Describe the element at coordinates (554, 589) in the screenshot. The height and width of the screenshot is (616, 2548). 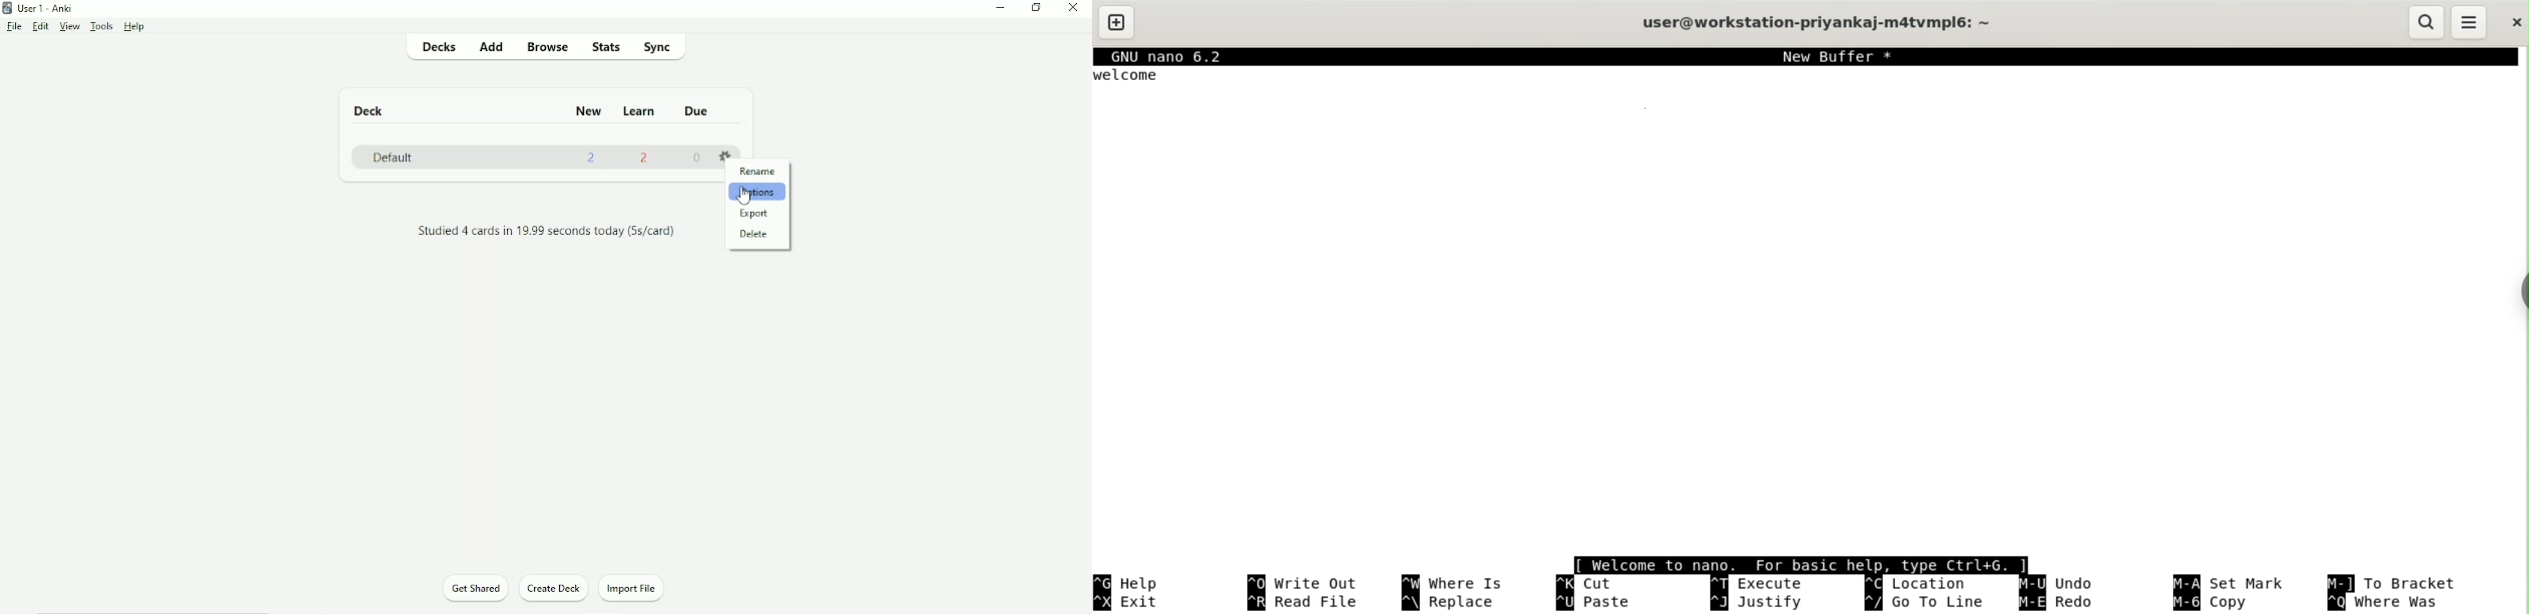
I see `Create Deck` at that location.